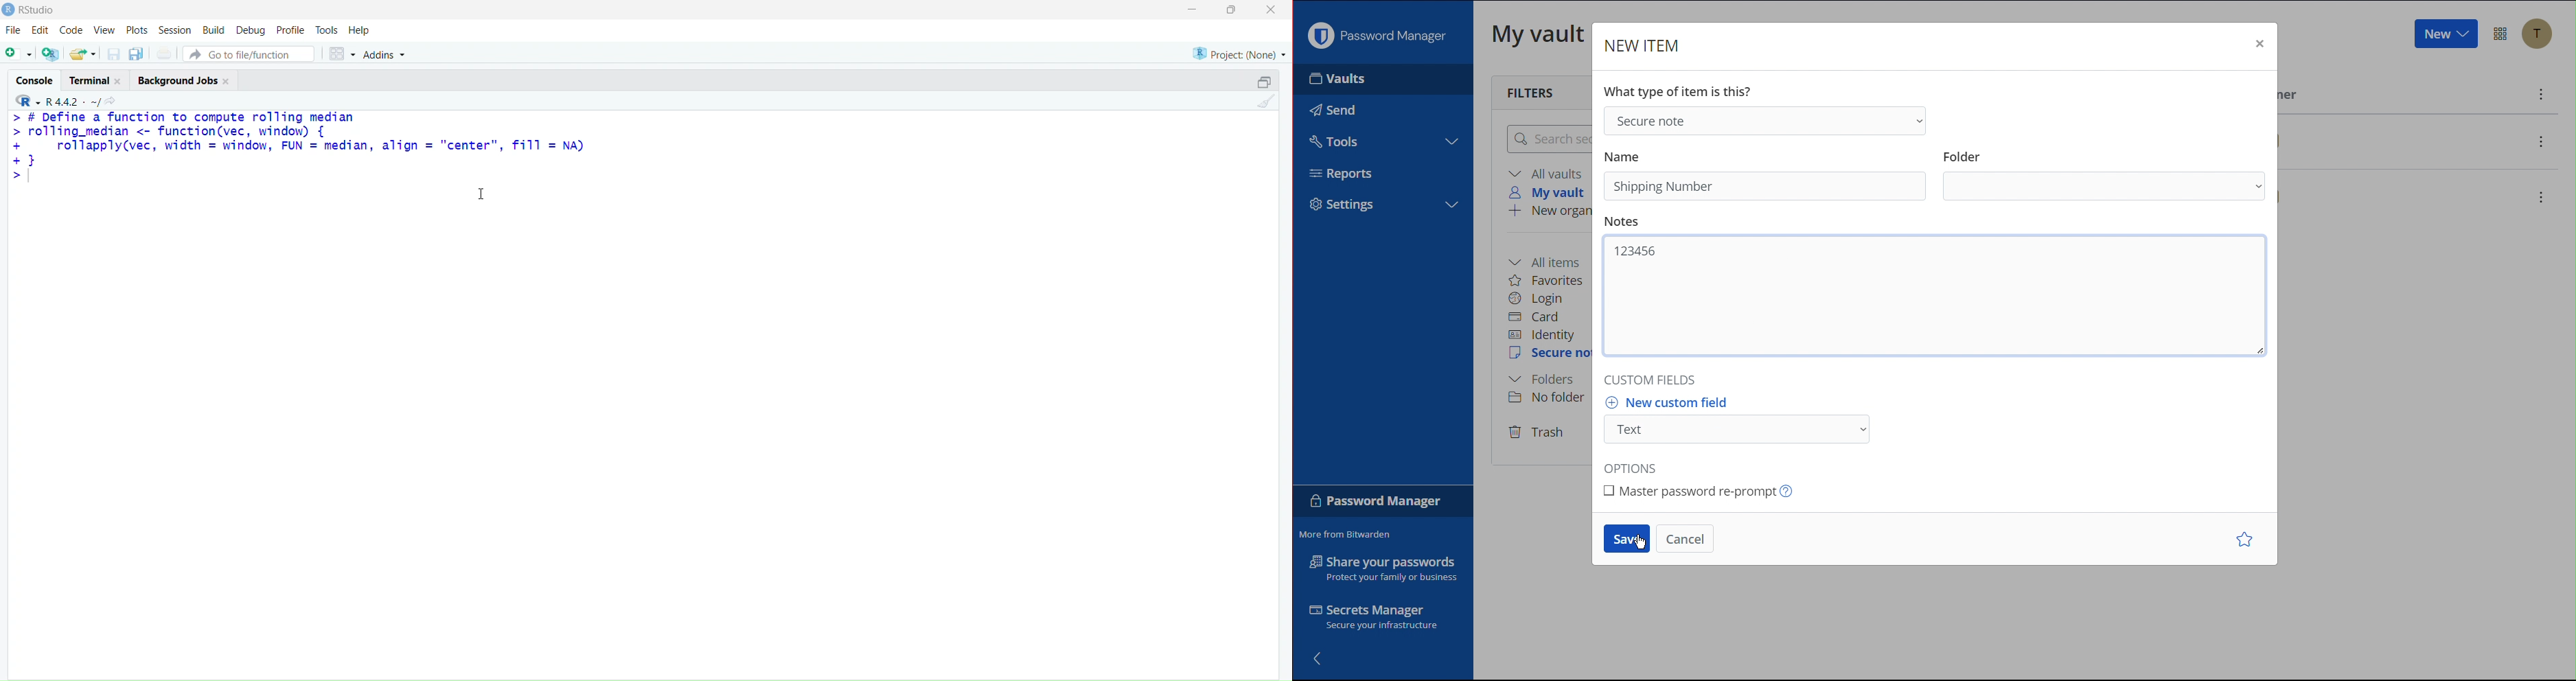 The image size is (2576, 700). What do you see at coordinates (35, 81) in the screenshot?
I see `console` at bounding box center [35, 81].